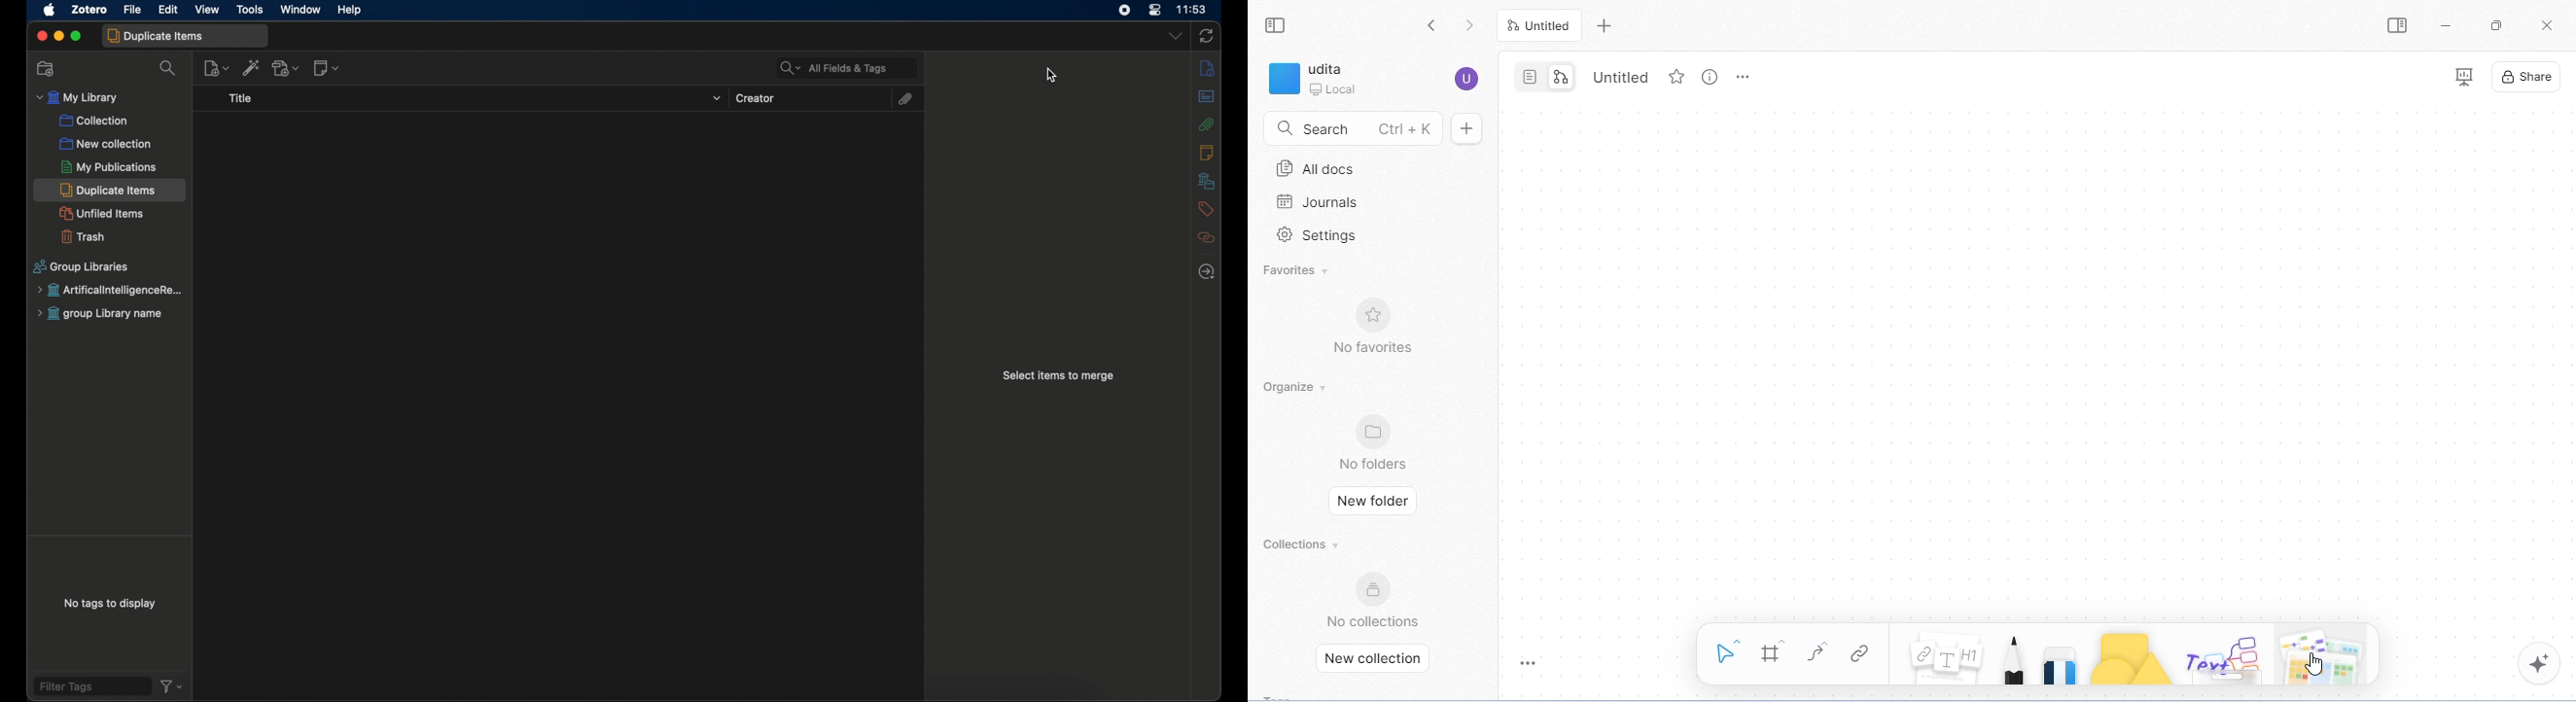 The image size is (2576, 728). What do you see at coordinates (105, 314) in the screenshot?
I see `group library` at bounding box center [105, 314].